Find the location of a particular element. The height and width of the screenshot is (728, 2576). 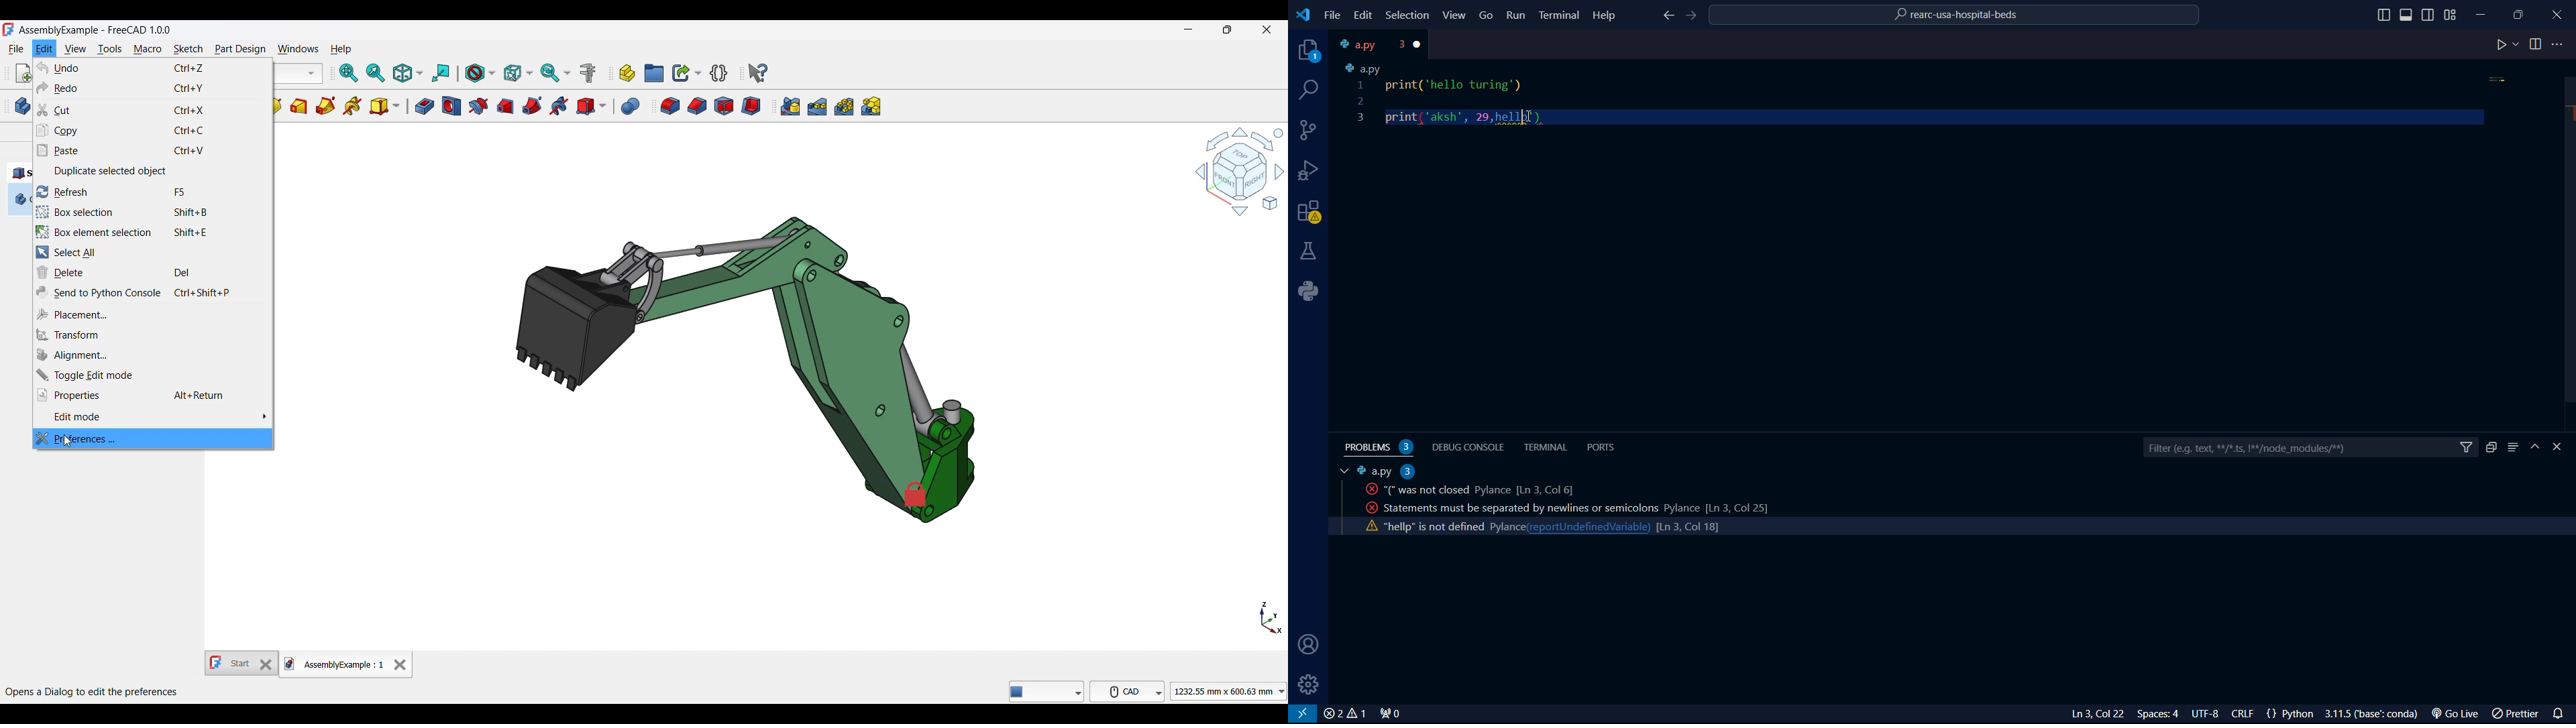

Go Live is located at coordinates (2459, 714).